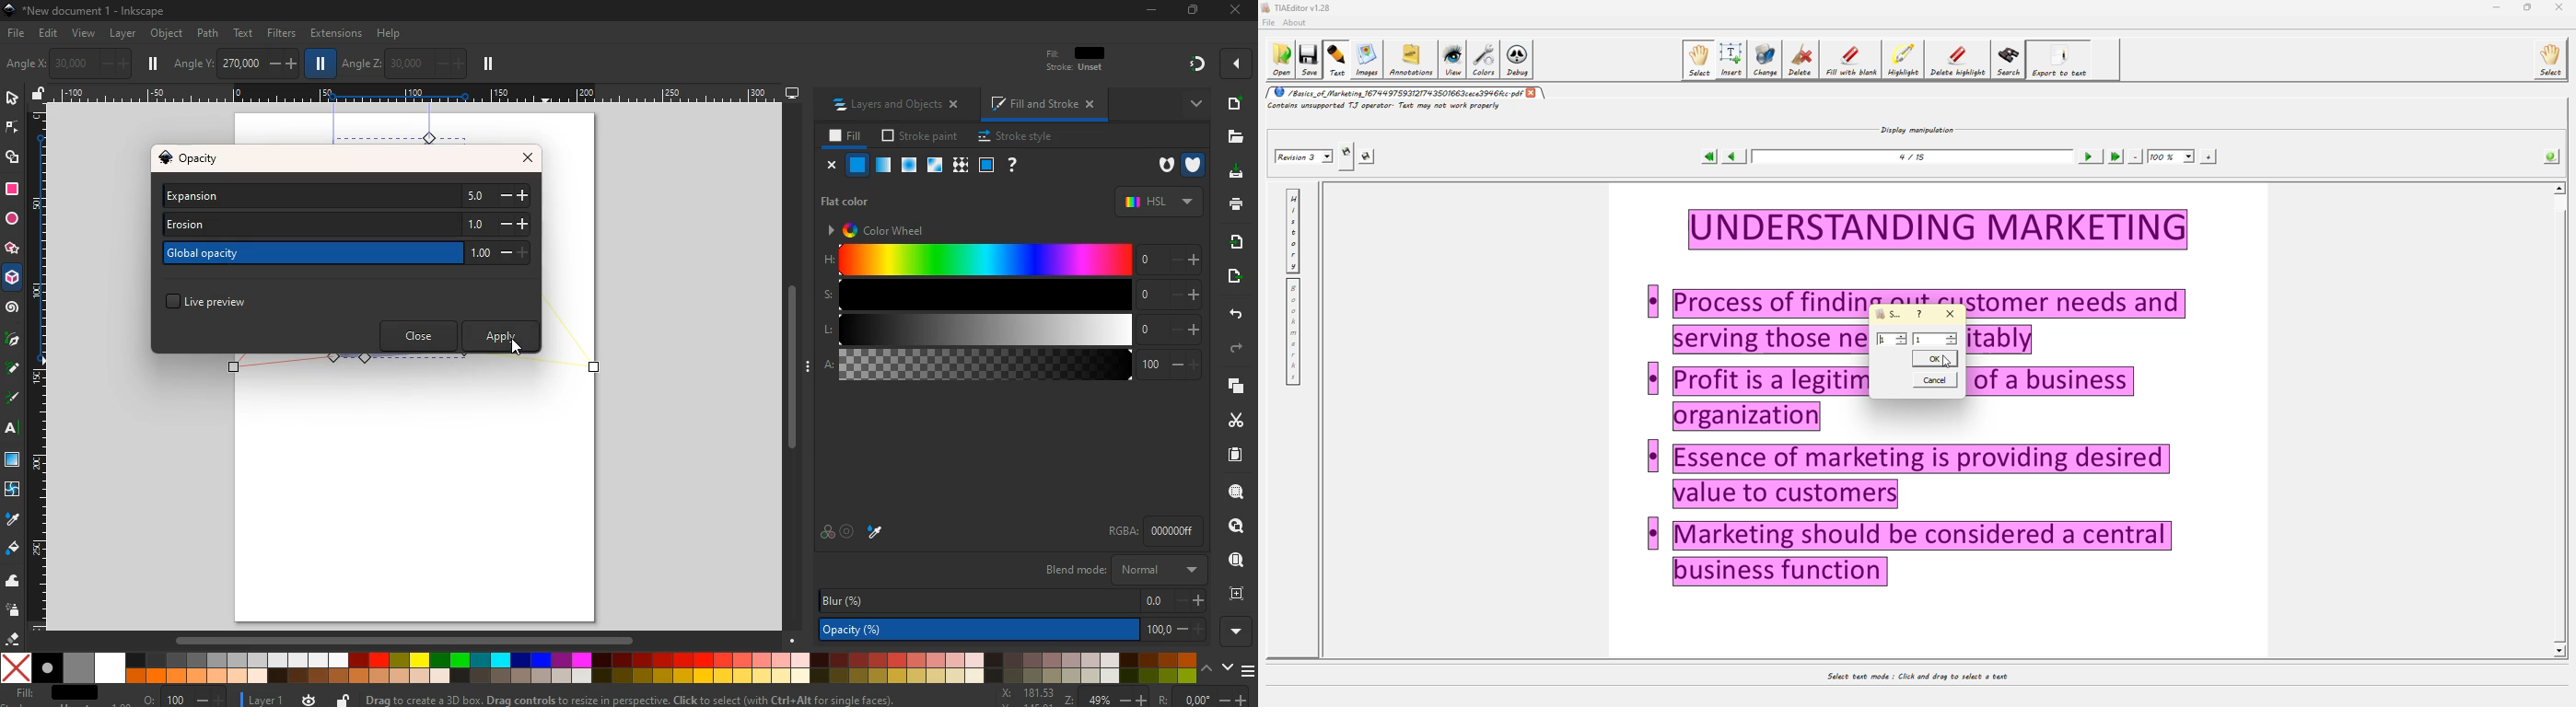 This screenshot has height=728, width=2576. Describe the element at coordinates (1230, 561) in the screenshot. I see `use` at that location.